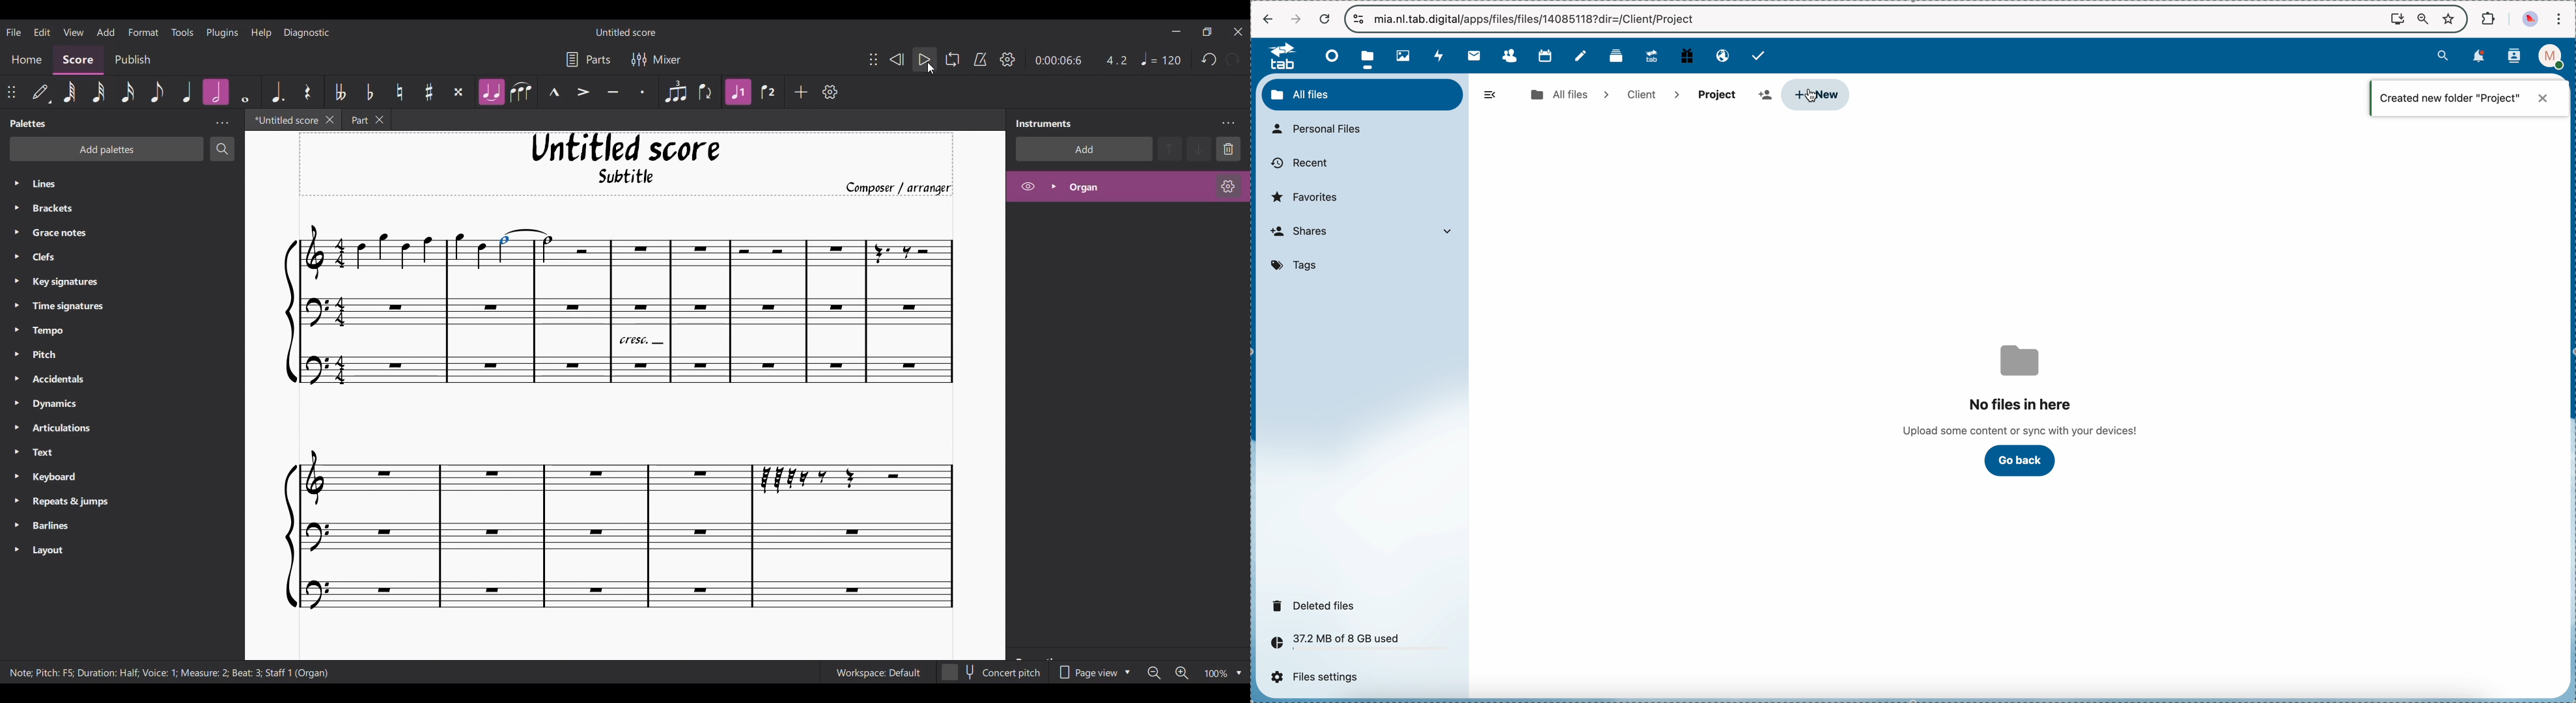  Describe the element at coordinates (1324, 20) in the screenshot. I see `cancel` at that location.